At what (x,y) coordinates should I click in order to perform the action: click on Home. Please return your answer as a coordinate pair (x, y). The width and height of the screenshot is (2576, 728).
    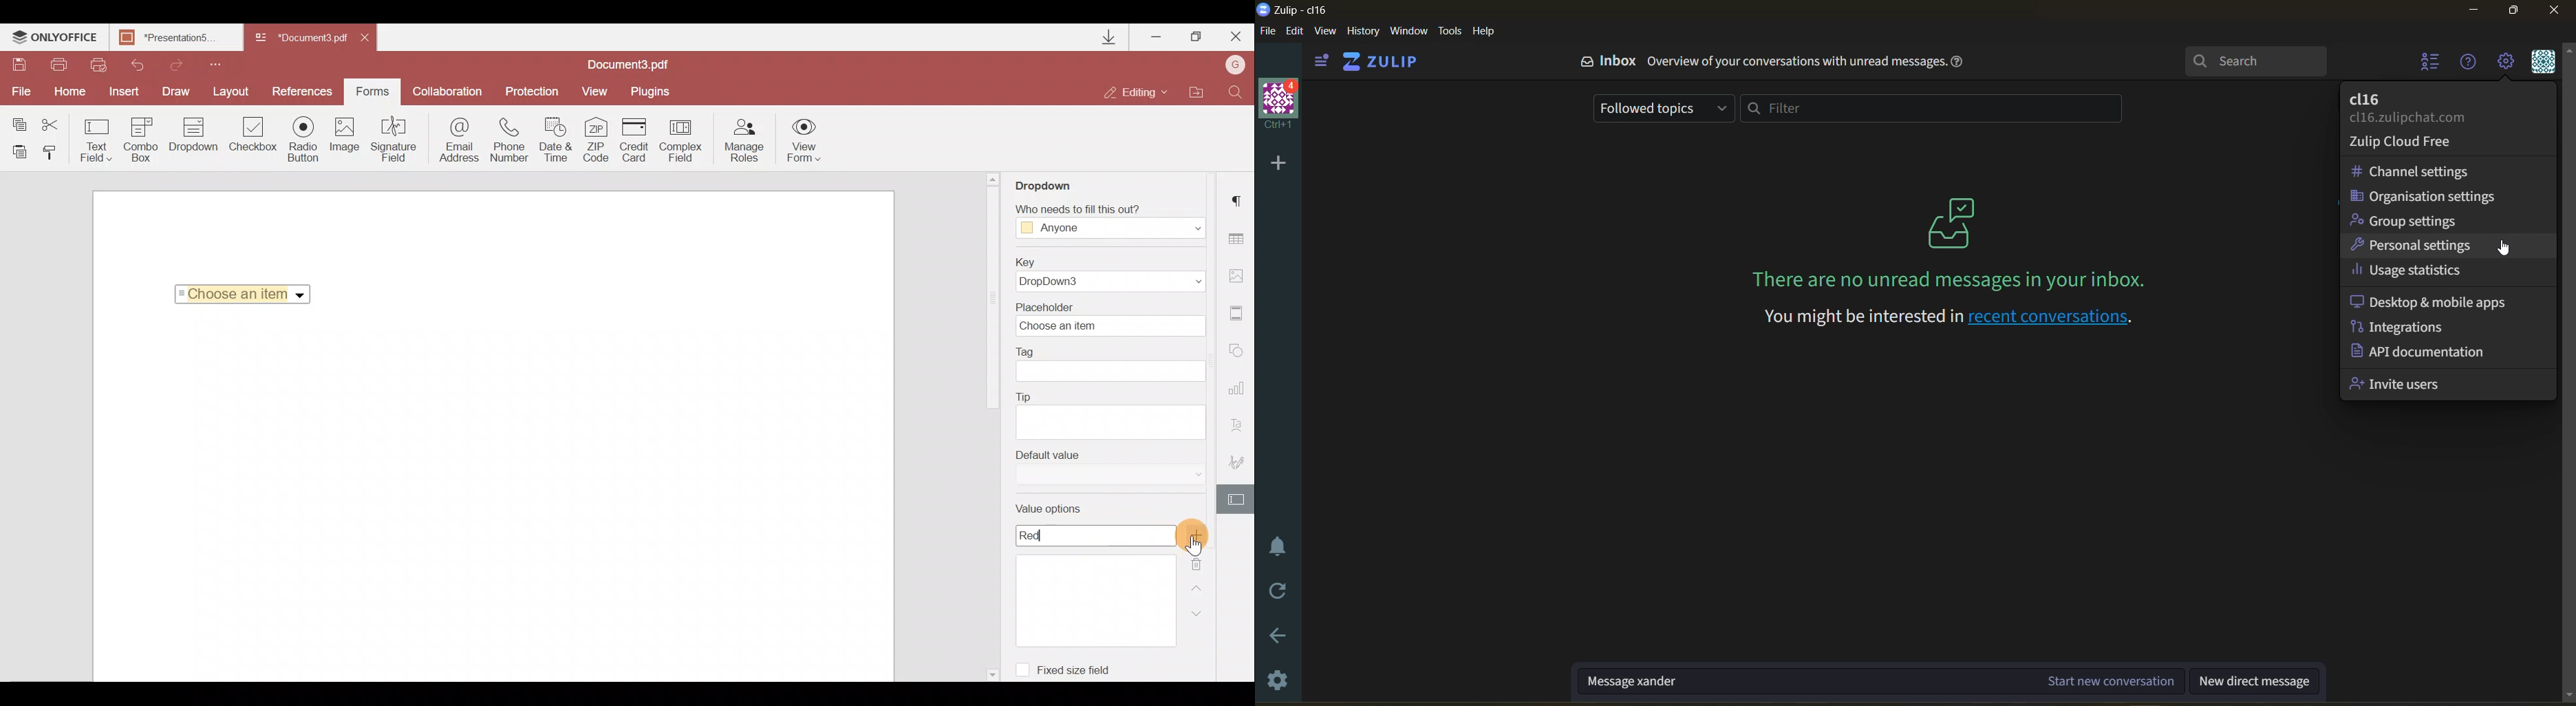
    Looking at the image, I should click on (73, 92).